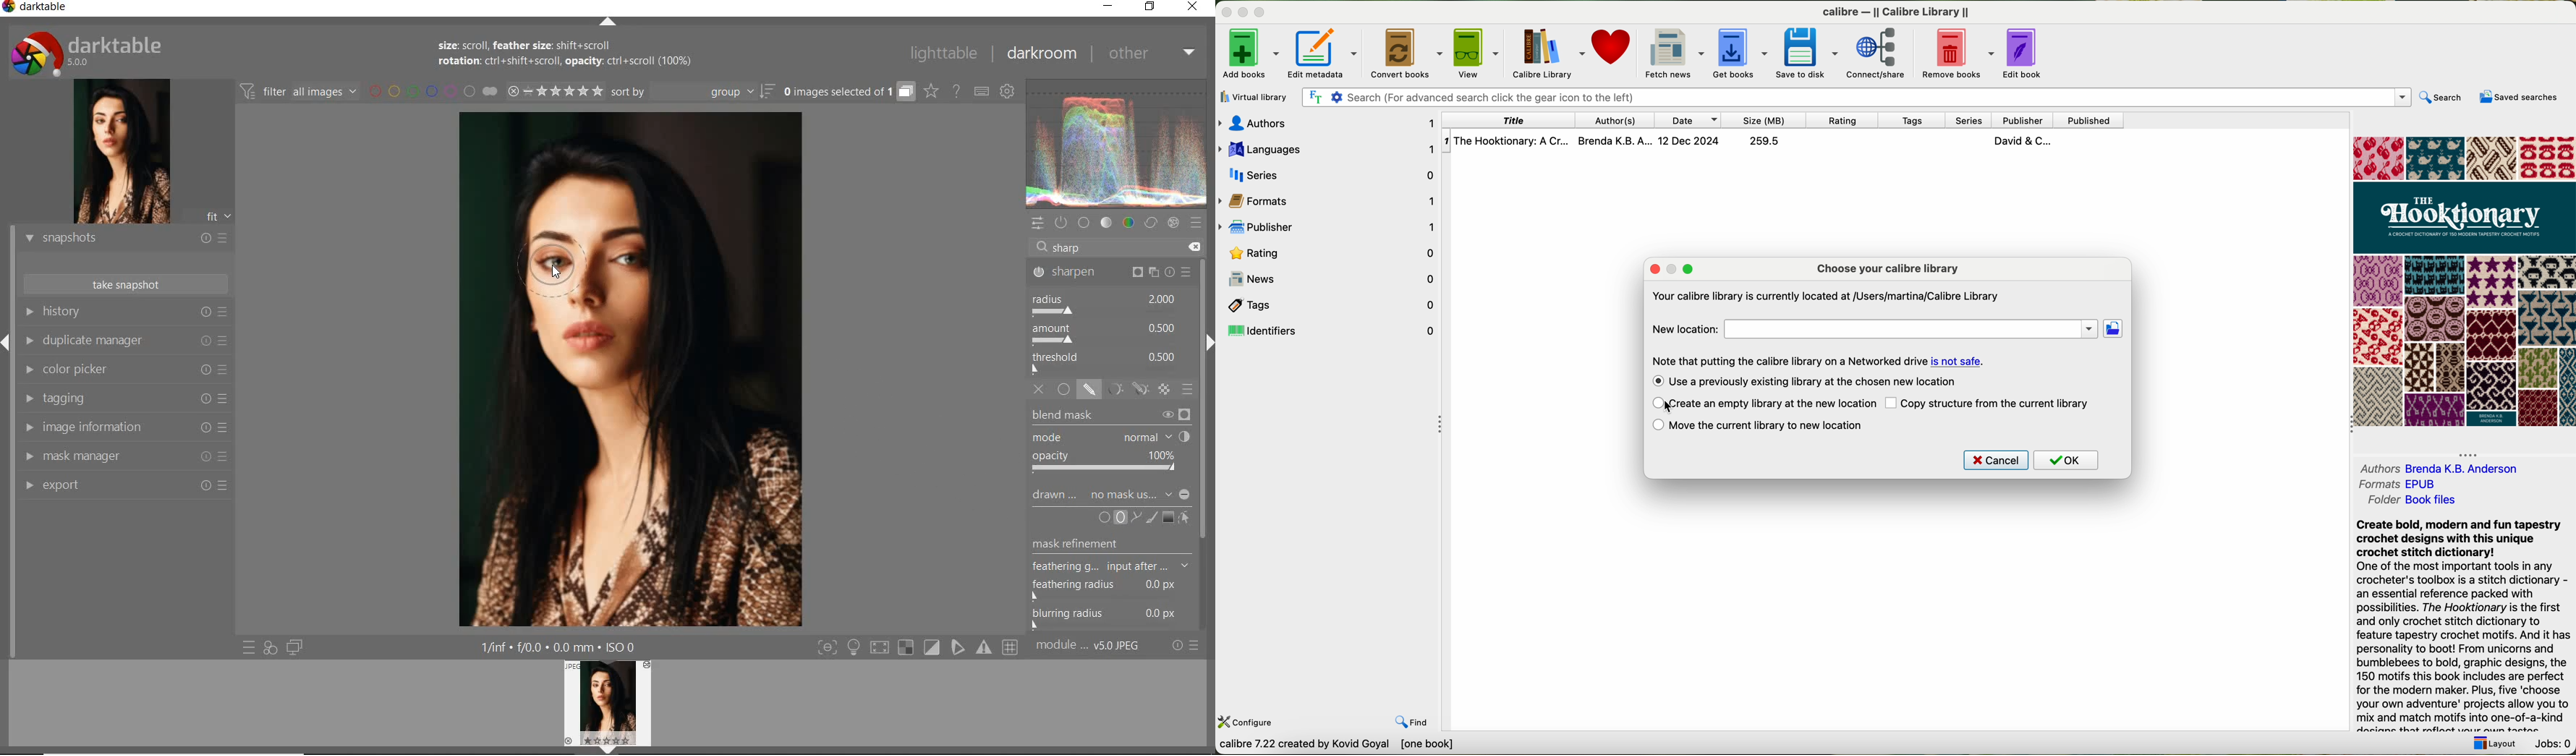  What do you see at coordinates (1817, 360) in the screenshot?
I see `Note that putting the calibre library on a Networked drive is not safe.` at bounding box center [1817, 360].